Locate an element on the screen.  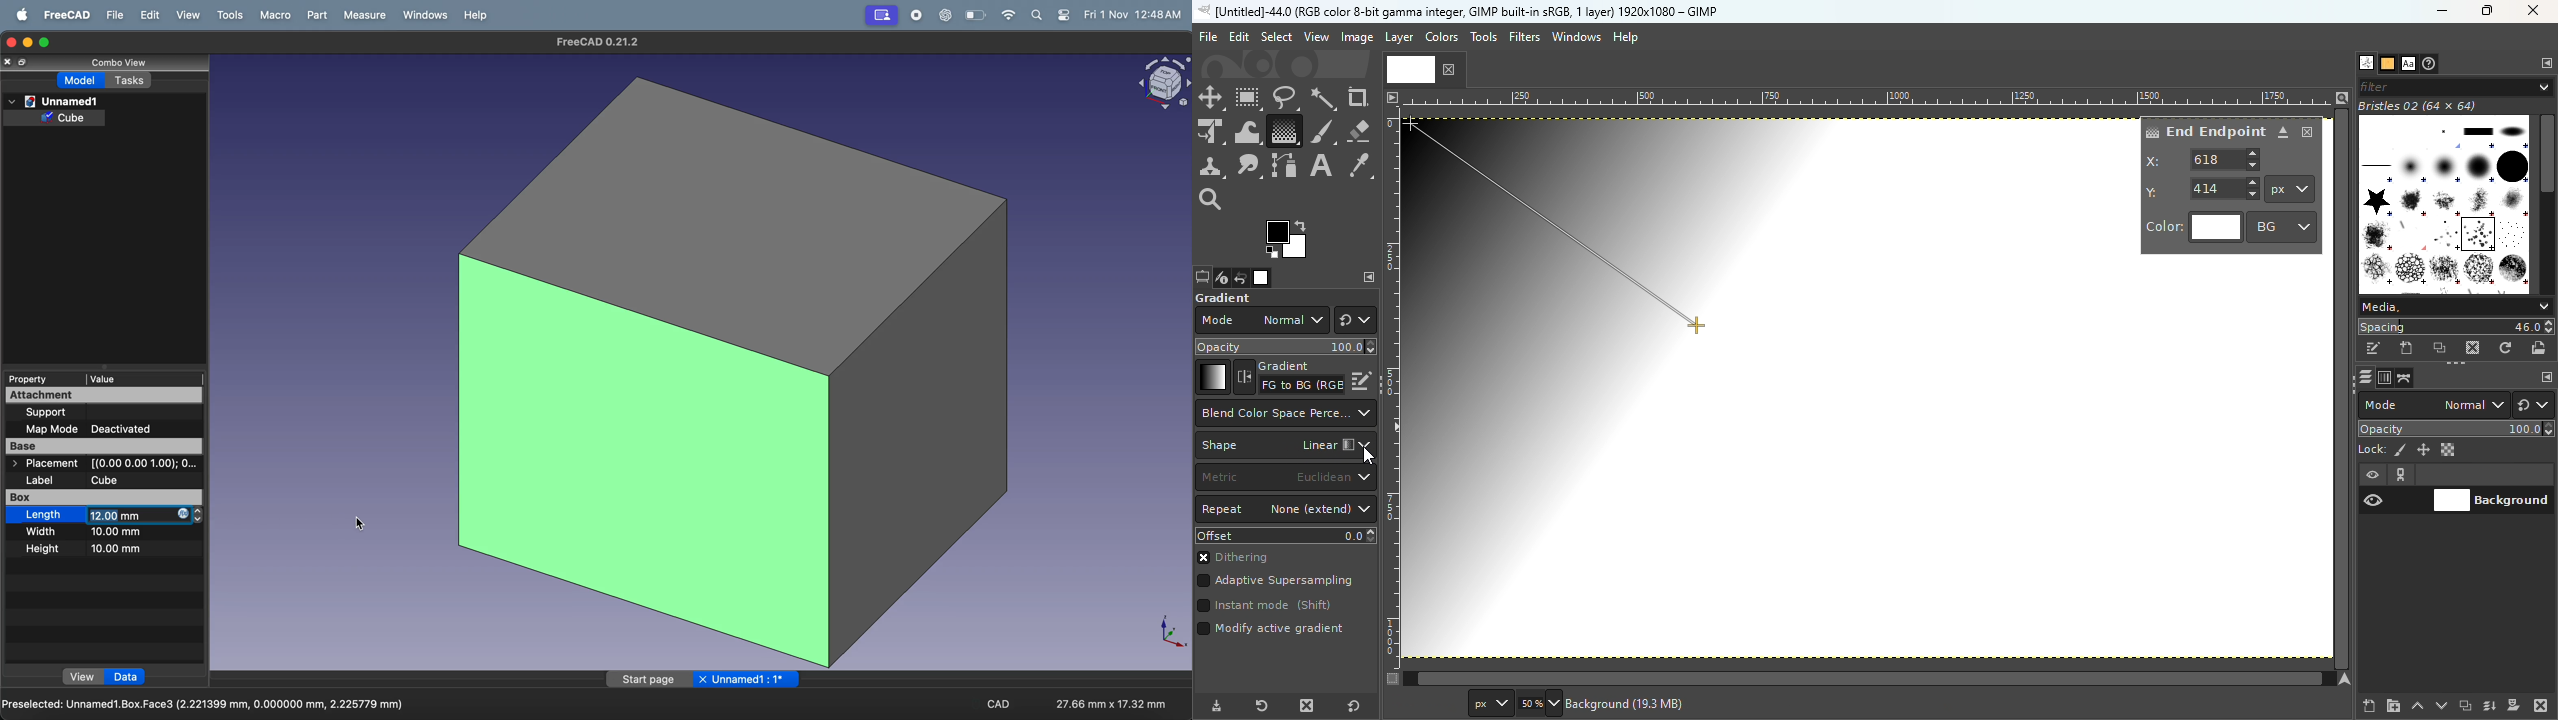
Open the document history dialog is located at coordinates (2431, 64).